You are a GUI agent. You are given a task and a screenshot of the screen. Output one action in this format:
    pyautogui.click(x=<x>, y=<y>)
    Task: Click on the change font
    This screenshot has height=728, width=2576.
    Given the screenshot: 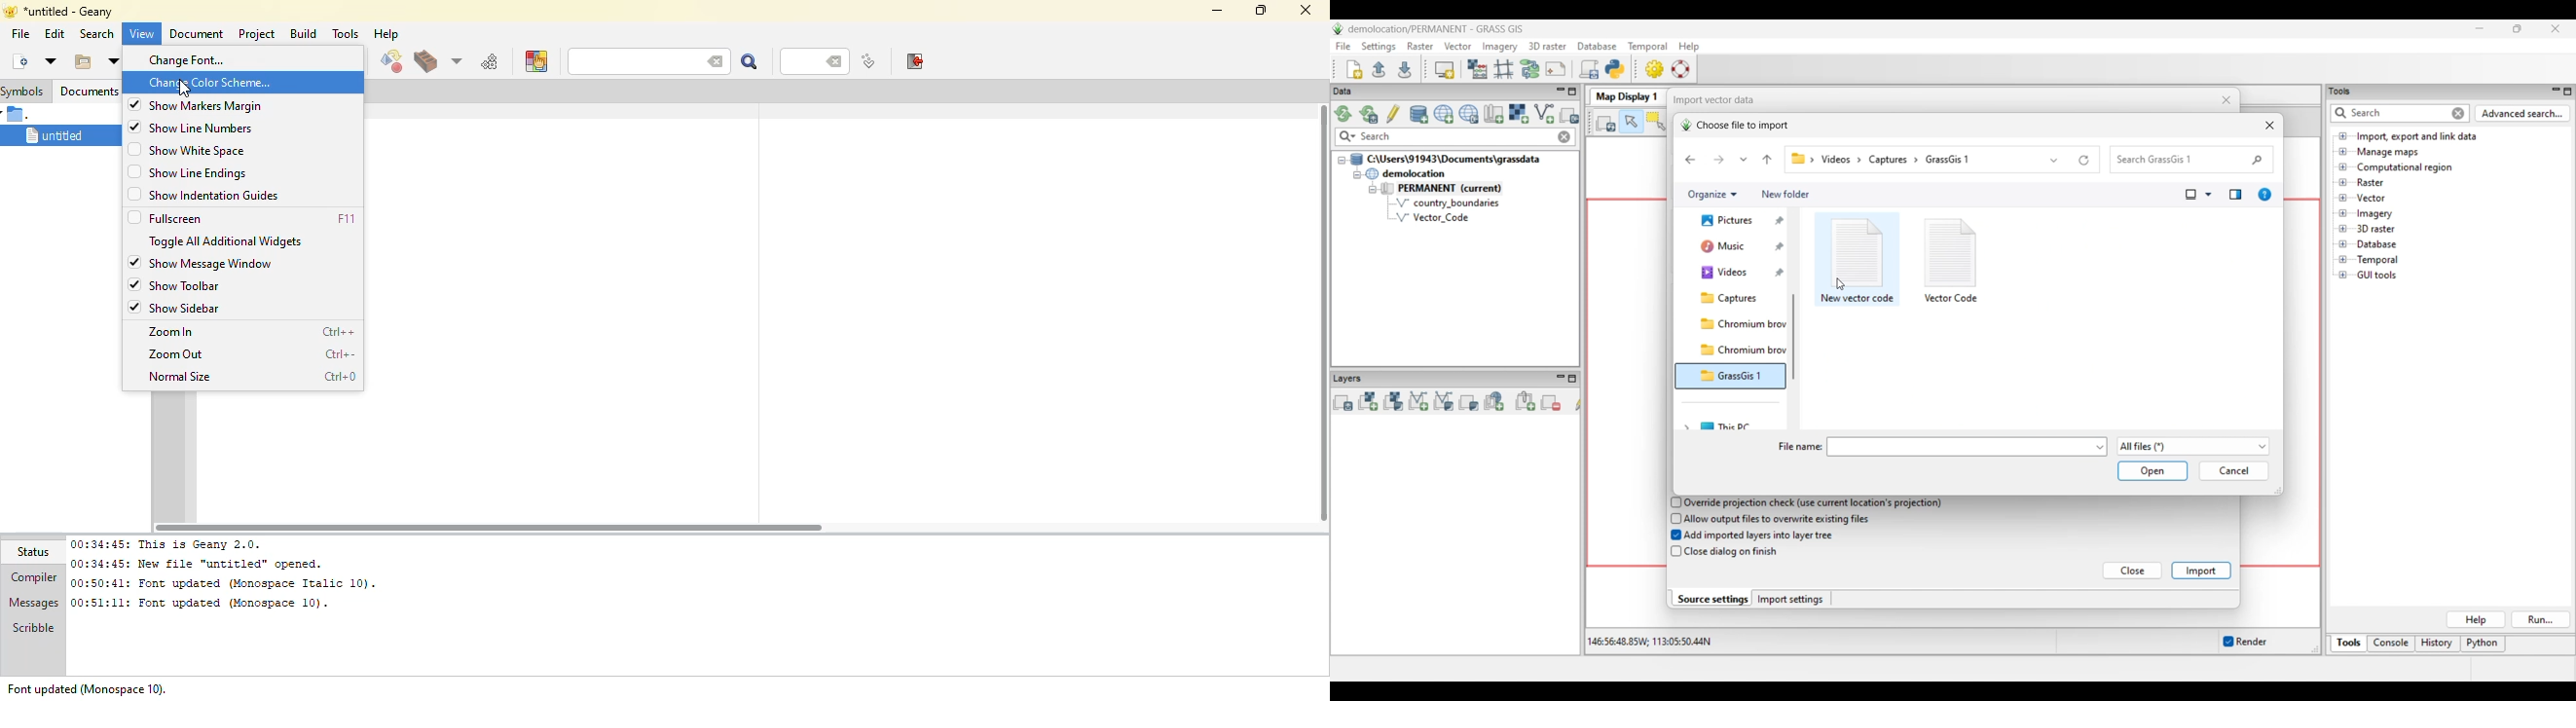 What is the action you would take?
    pyautogui.click(x=197, y=59)
    